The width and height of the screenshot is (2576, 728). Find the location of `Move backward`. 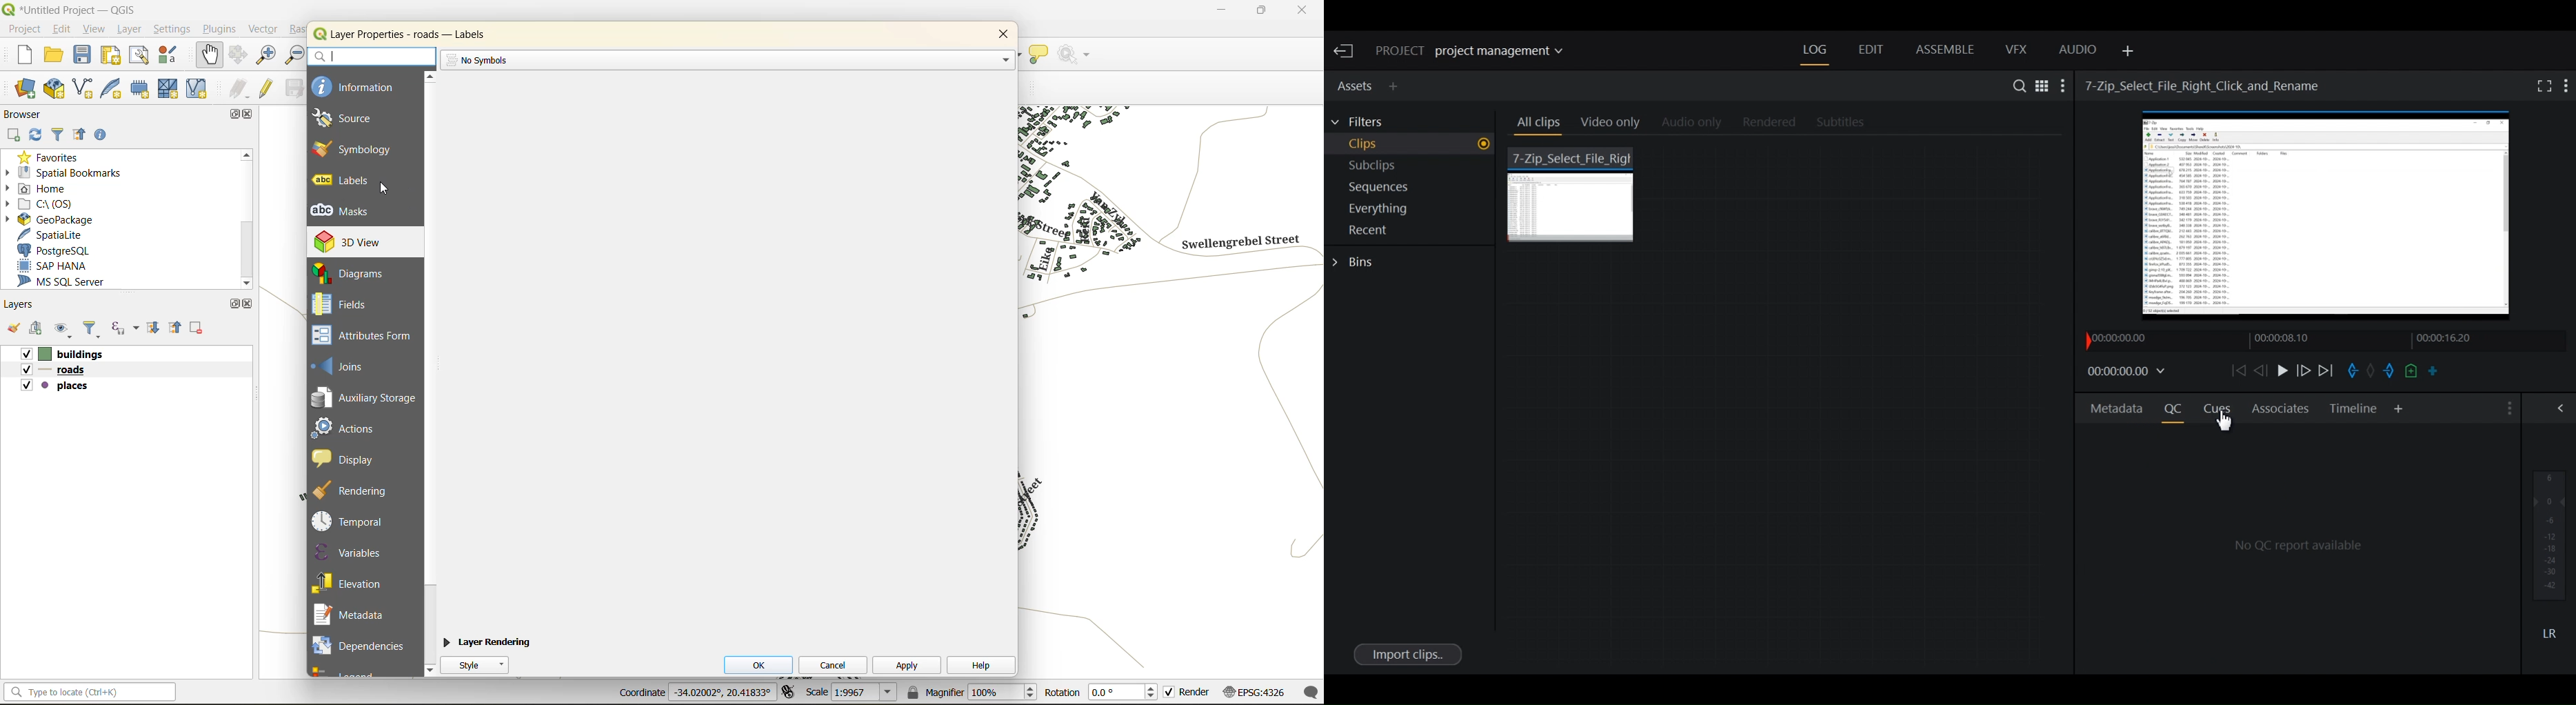

Move backward is located at coordinates (2237, 370).